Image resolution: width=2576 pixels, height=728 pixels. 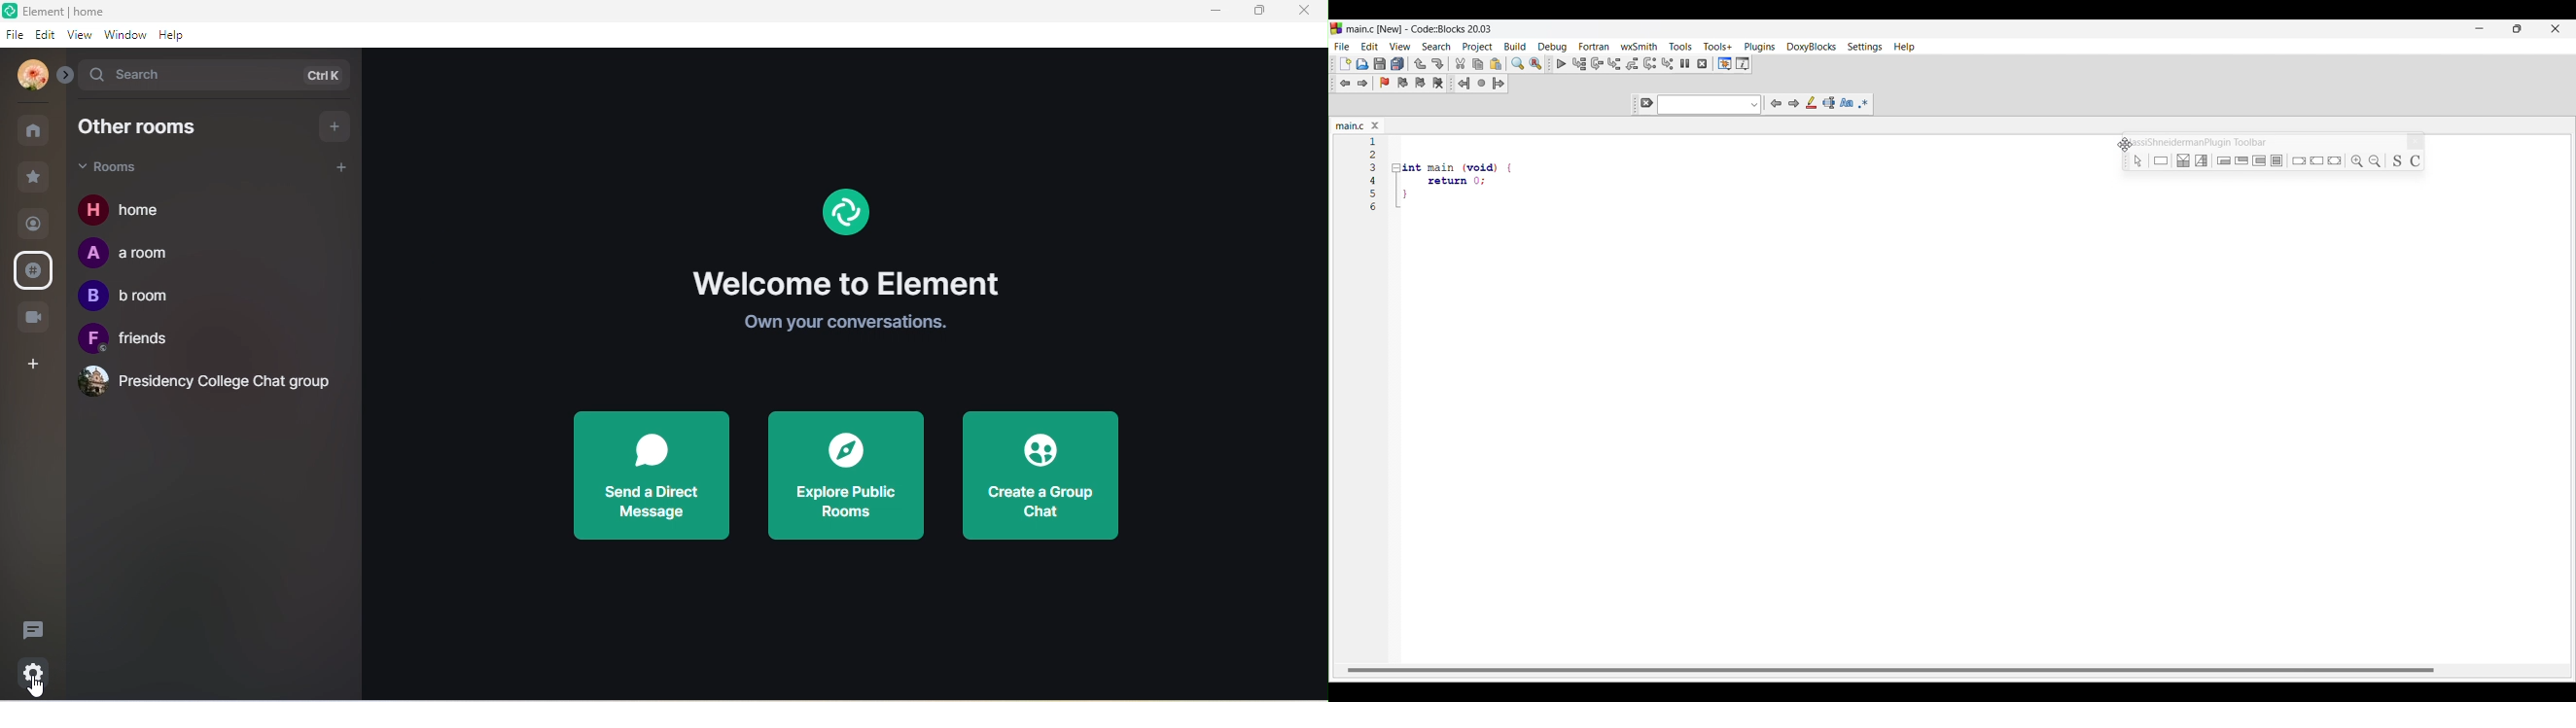 I want to click on Save, so click(x=1381, y=64).